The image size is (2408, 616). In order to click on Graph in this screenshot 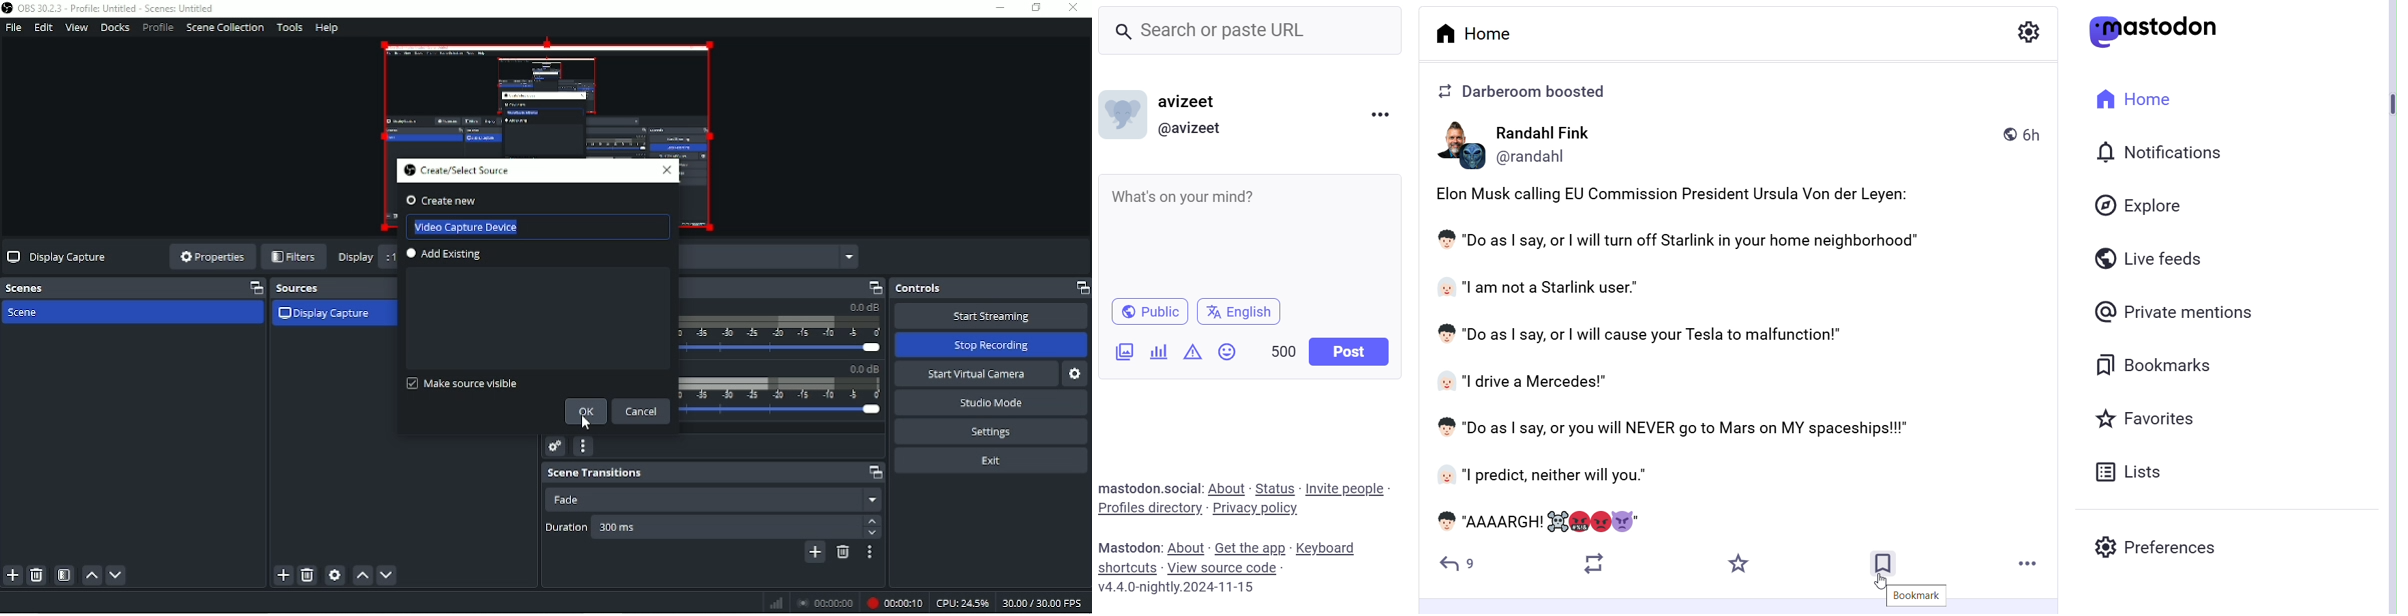, I will do `click(776, 602)`.